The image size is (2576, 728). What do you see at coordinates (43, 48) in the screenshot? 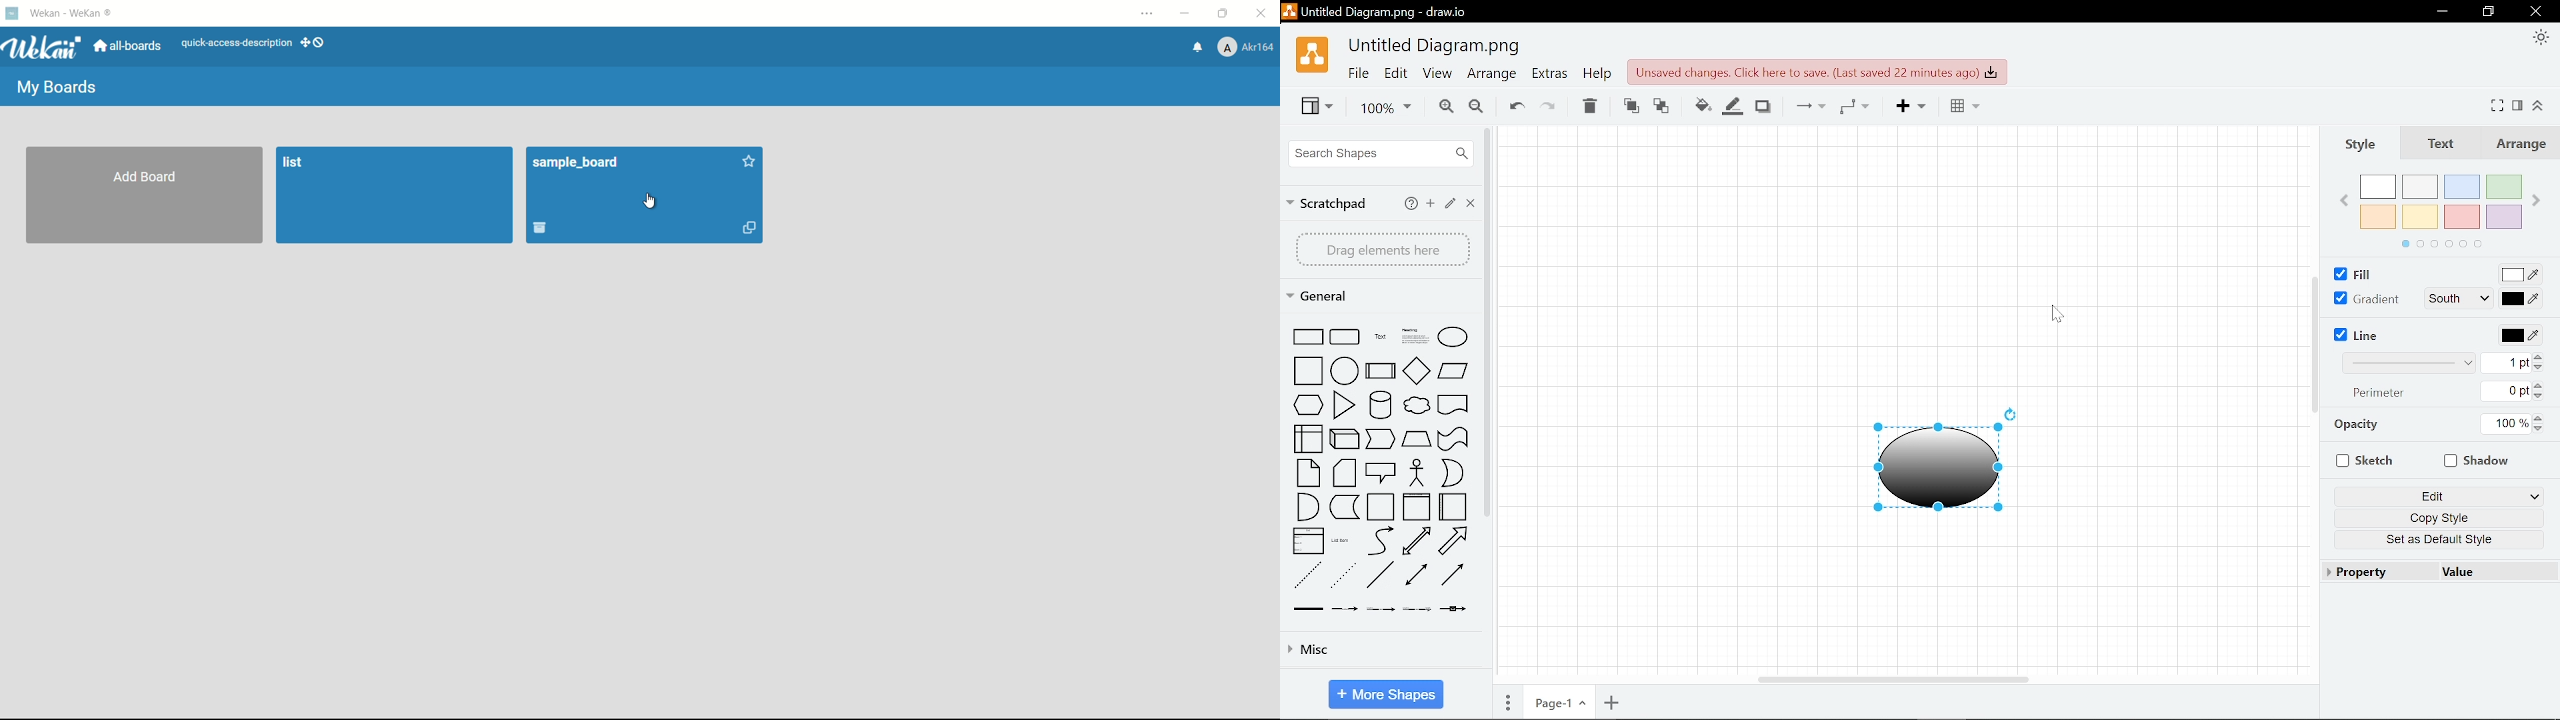
I see `app logo` at bounding box center [43, 48].